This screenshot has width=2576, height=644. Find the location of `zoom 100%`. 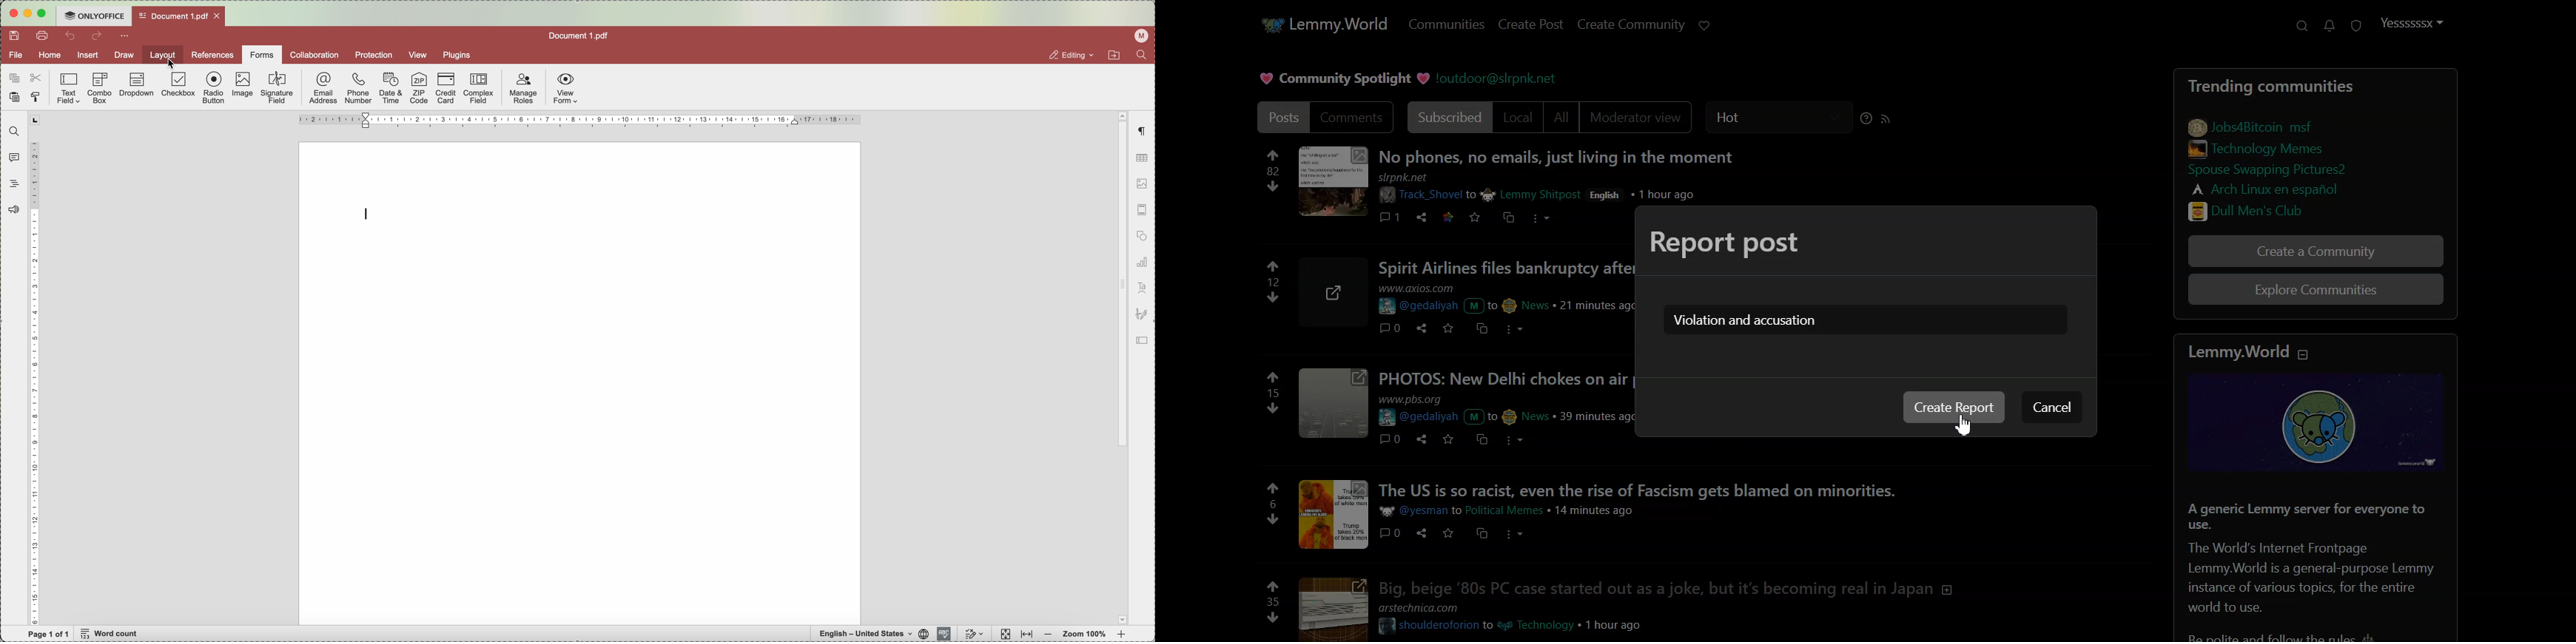

zoom 100% is located at coordinates (1085, 634).